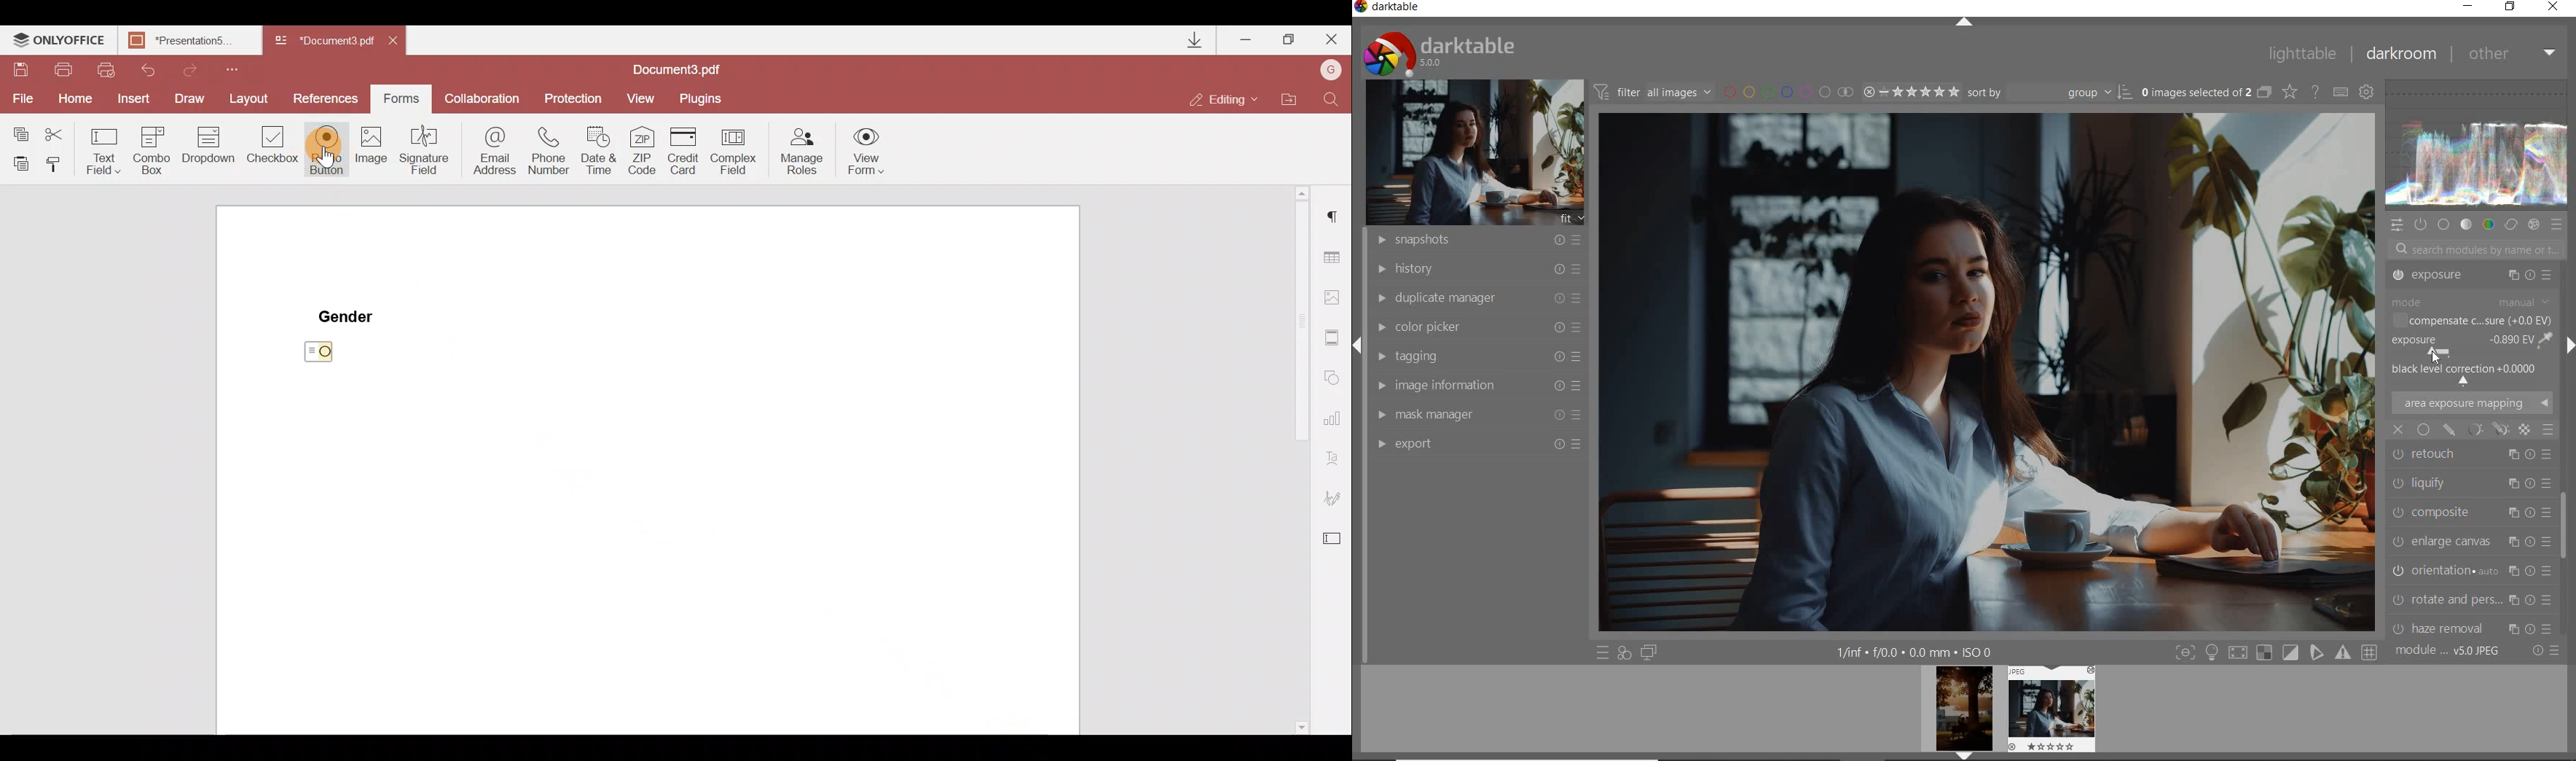 The image size is (2576, 784). Describe the element at coordinates (149, 149) in the screenshot. I see `Combo box` at that location.